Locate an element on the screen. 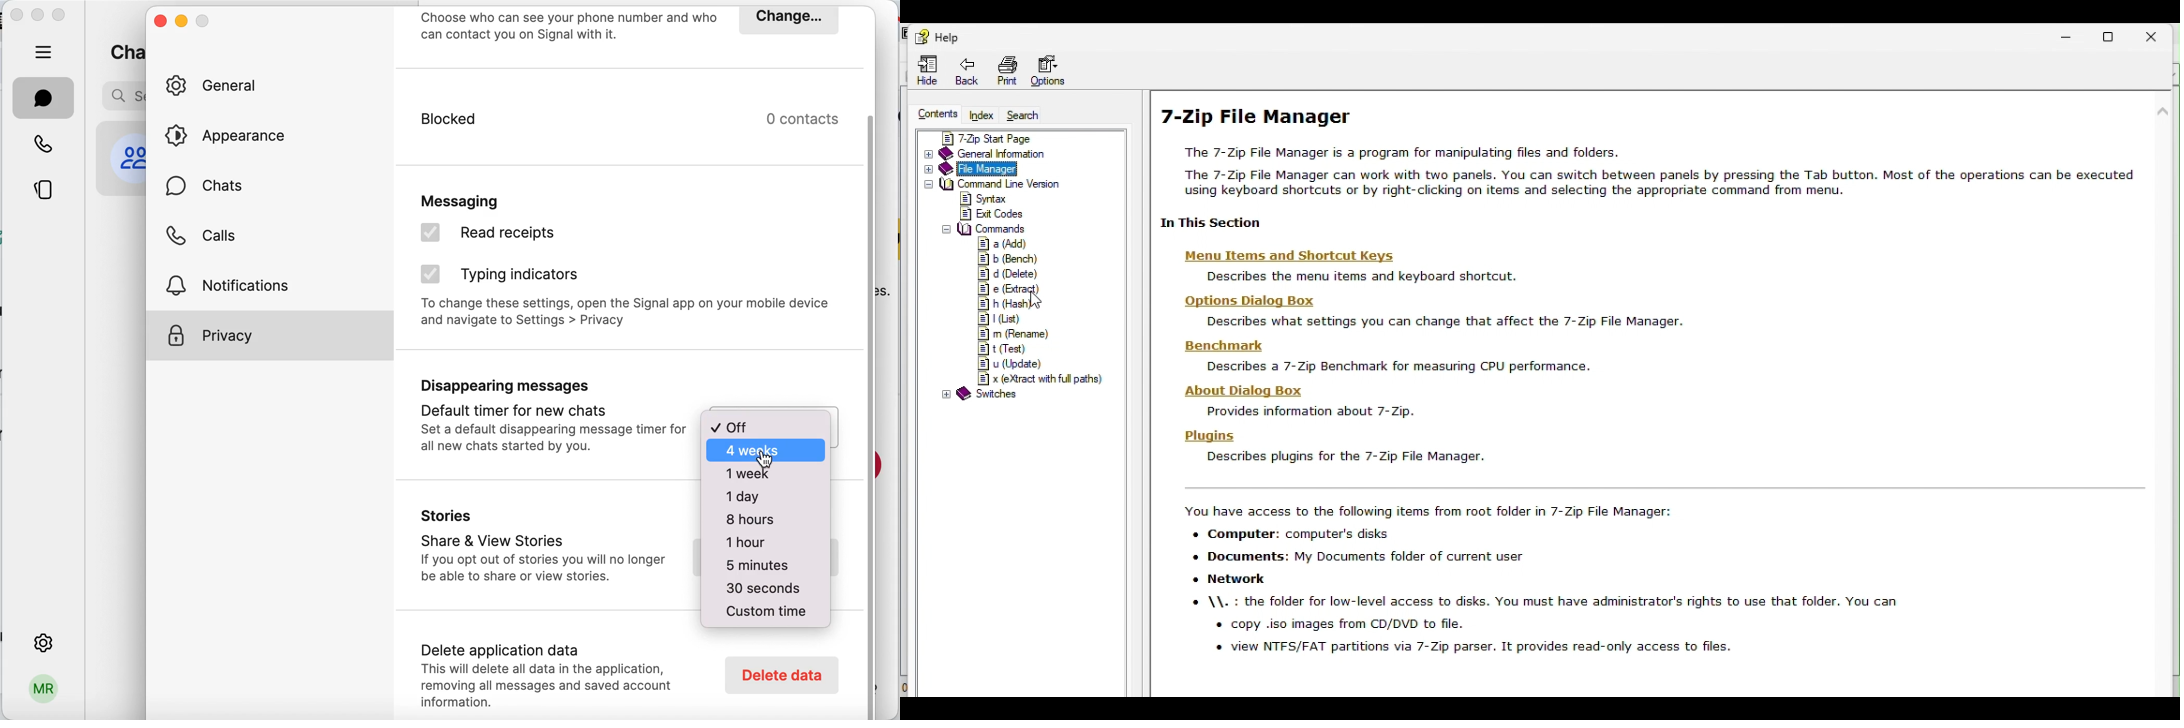 This screenshot has width=2184, height=728. cursor is located at coordinates (766, 460).